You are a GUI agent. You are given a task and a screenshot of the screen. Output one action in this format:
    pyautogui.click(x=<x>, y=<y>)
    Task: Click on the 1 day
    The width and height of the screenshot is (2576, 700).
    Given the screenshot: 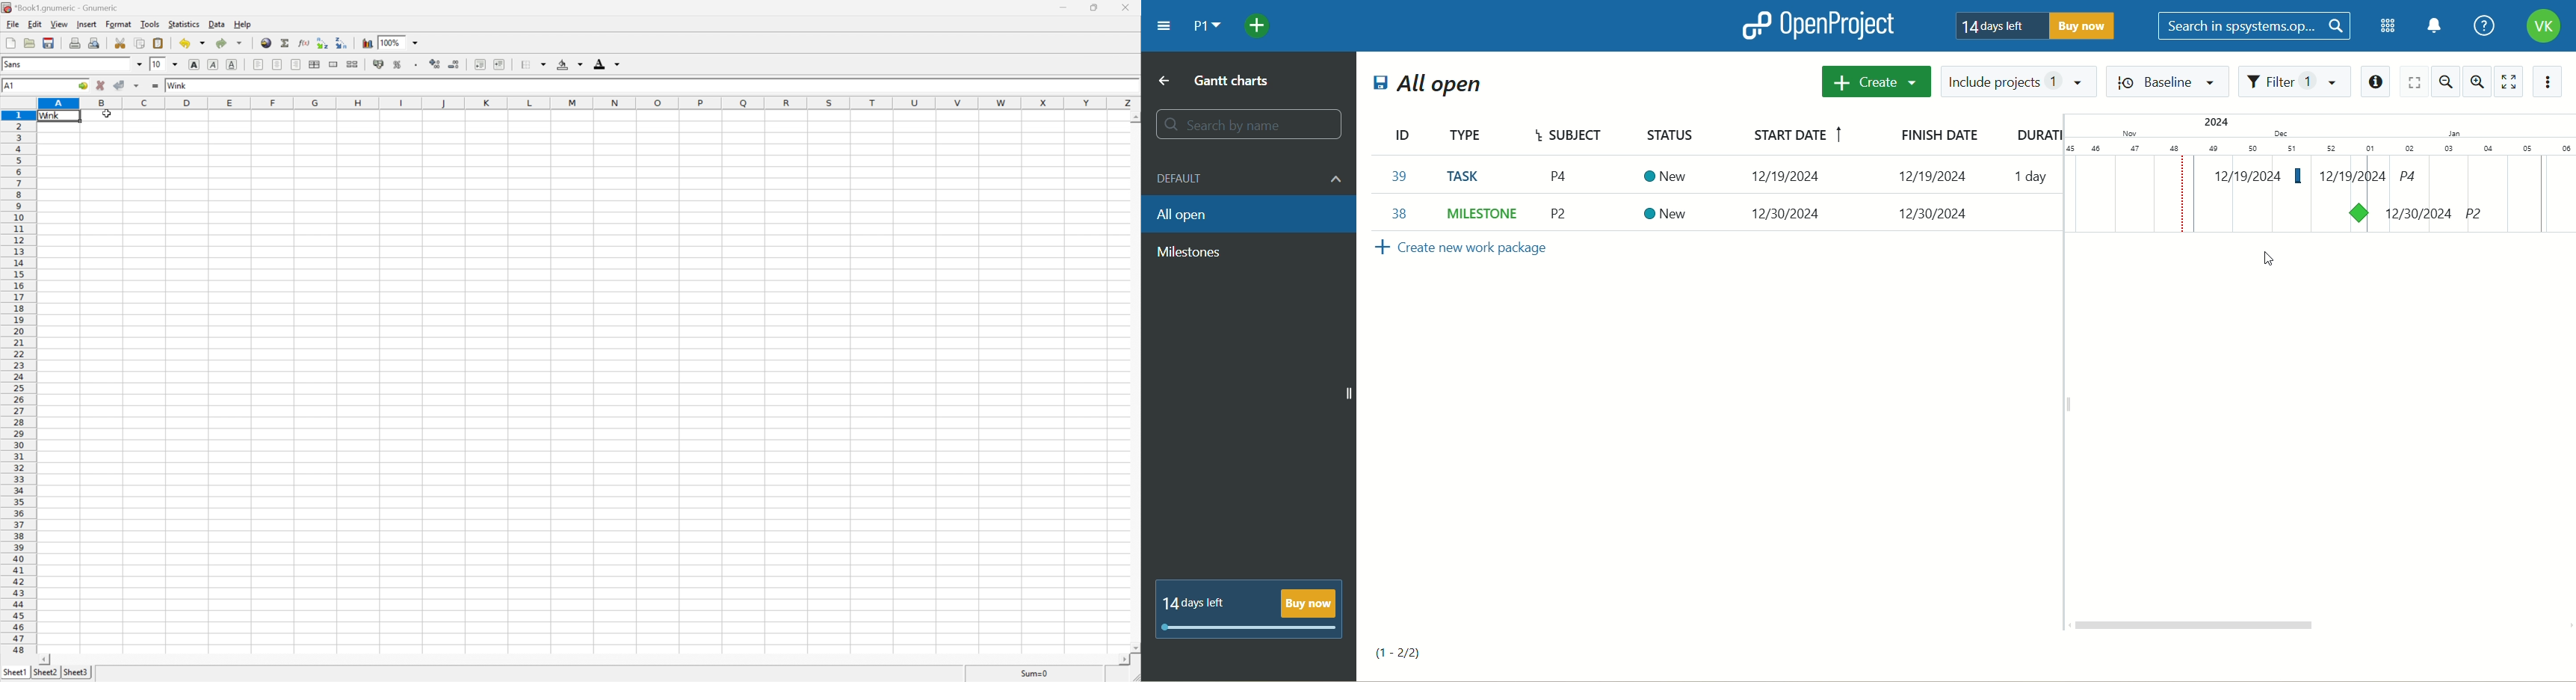 What is the action you would take?
    pyautogui.click(x=2035, y=181)
    